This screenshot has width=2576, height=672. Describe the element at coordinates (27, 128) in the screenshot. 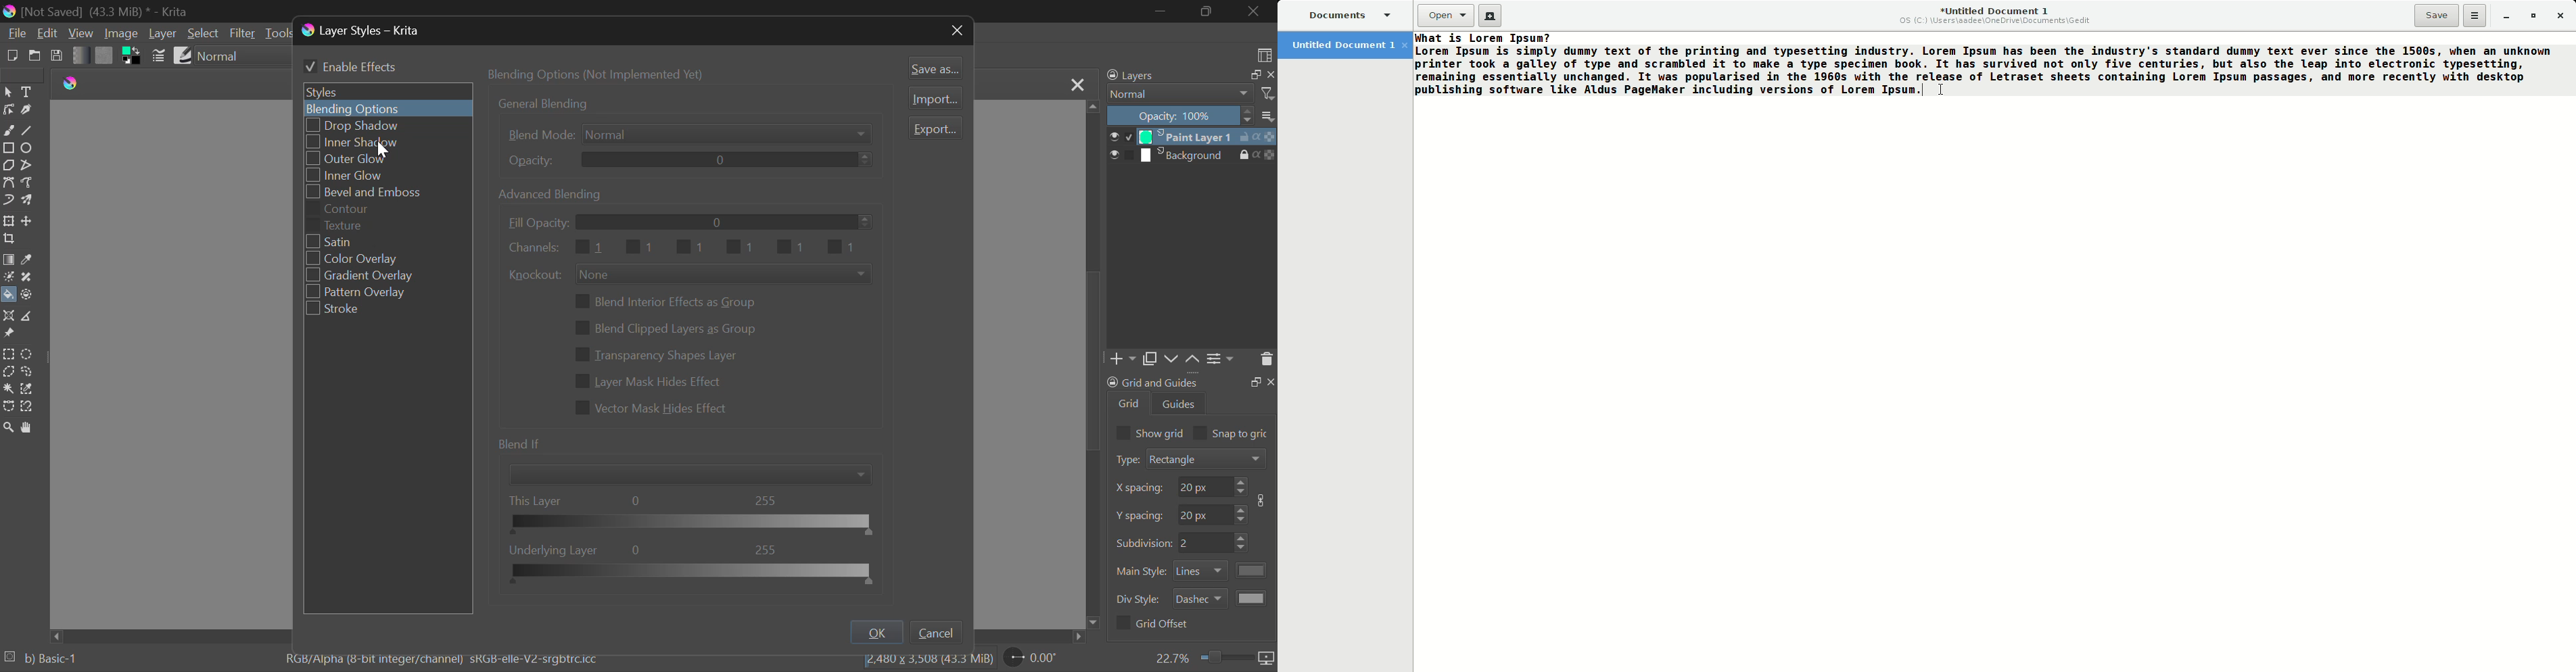

I see `Line` at that location.